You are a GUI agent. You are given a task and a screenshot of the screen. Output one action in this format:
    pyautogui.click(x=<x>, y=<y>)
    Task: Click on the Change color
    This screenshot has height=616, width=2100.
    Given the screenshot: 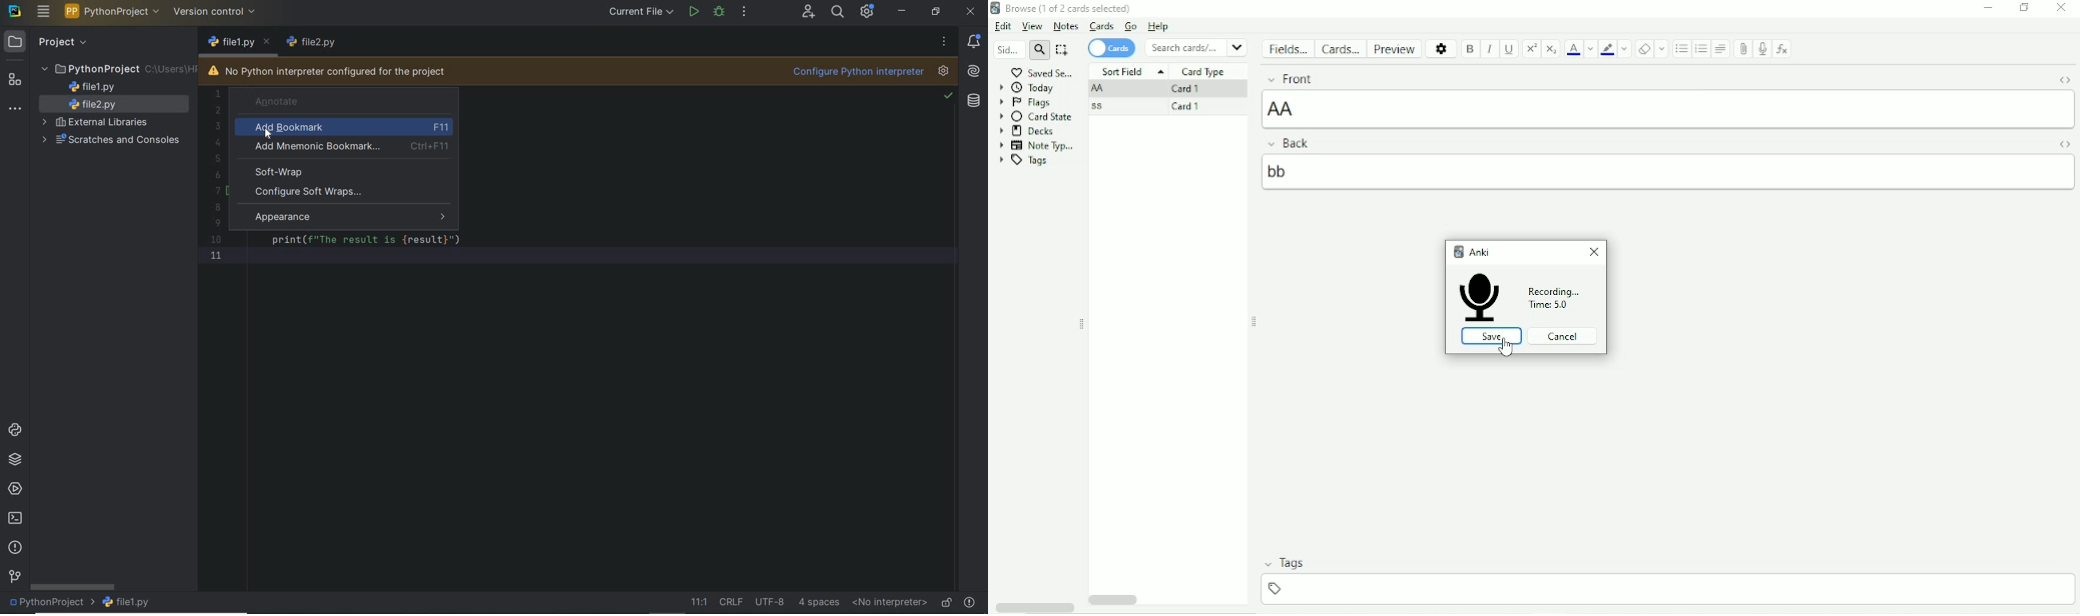 What is the action you would take?
    pyautogui.click(x=1591, y=48)
    